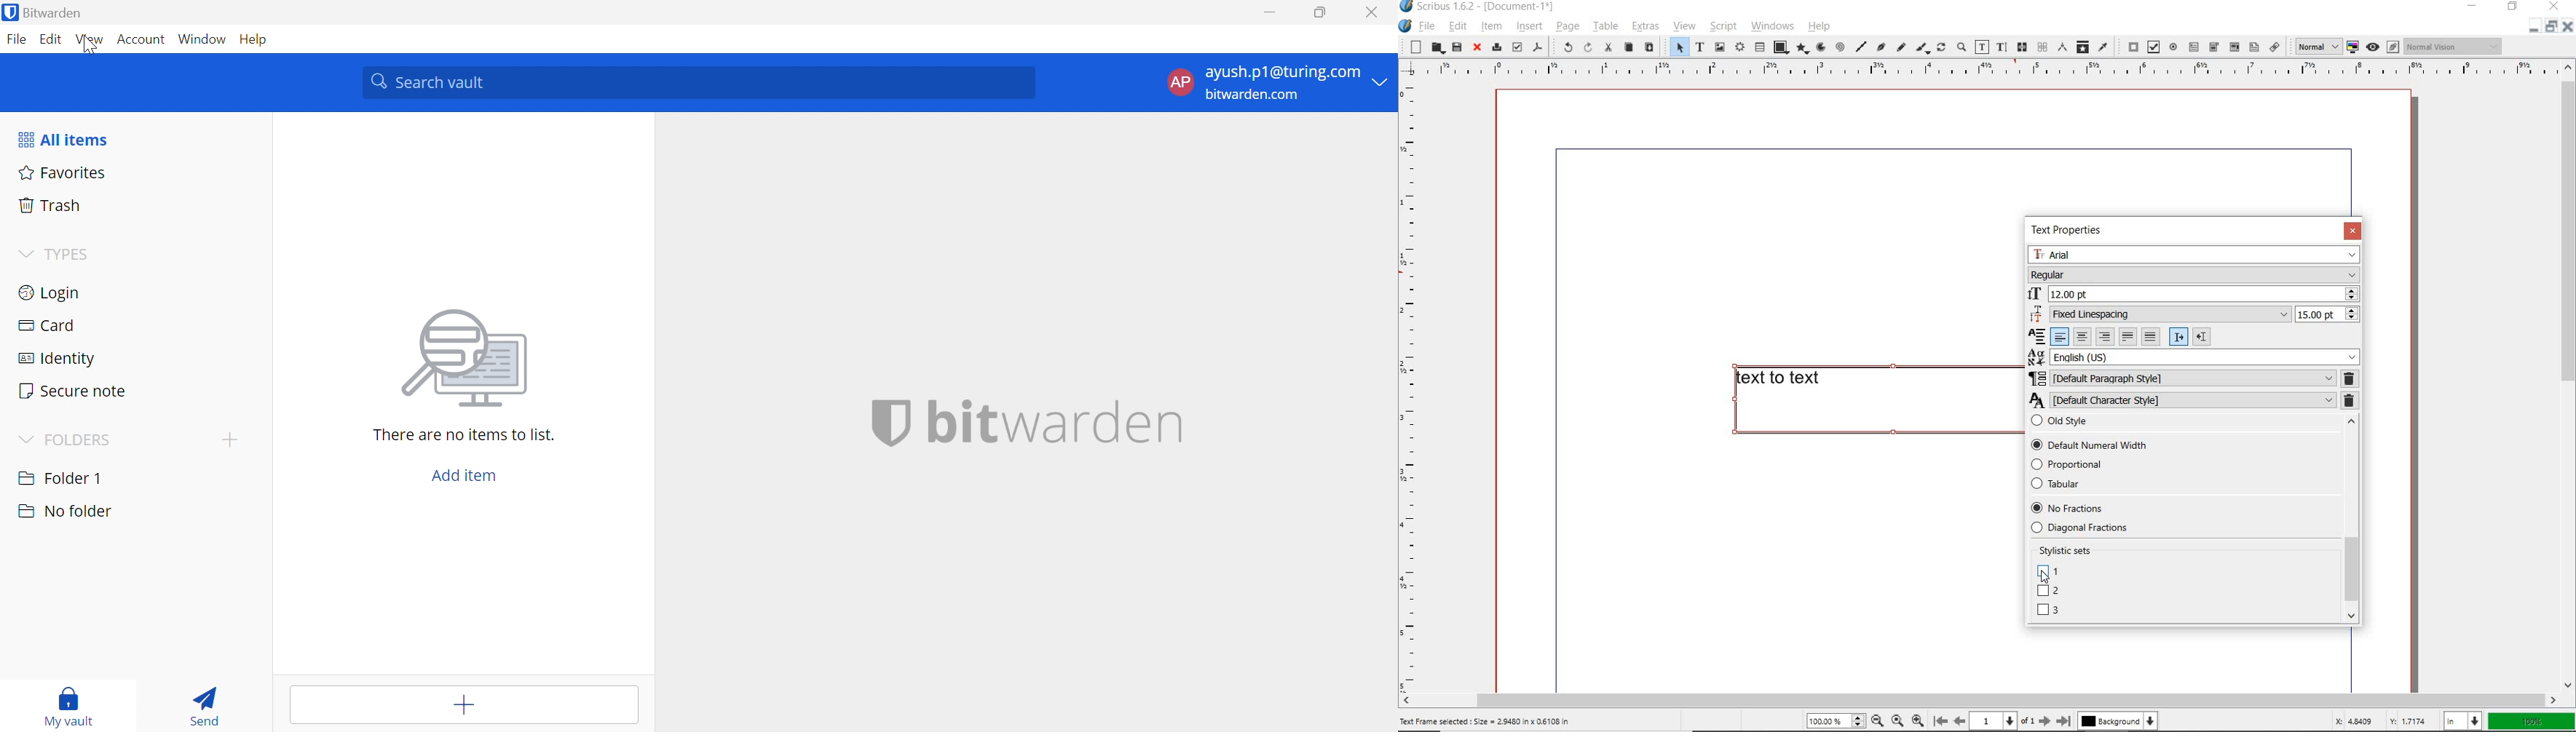 The image size is (2576, 756). Describe the element at coordinates (16, 39) in the screenshot. I see `File` at that location.